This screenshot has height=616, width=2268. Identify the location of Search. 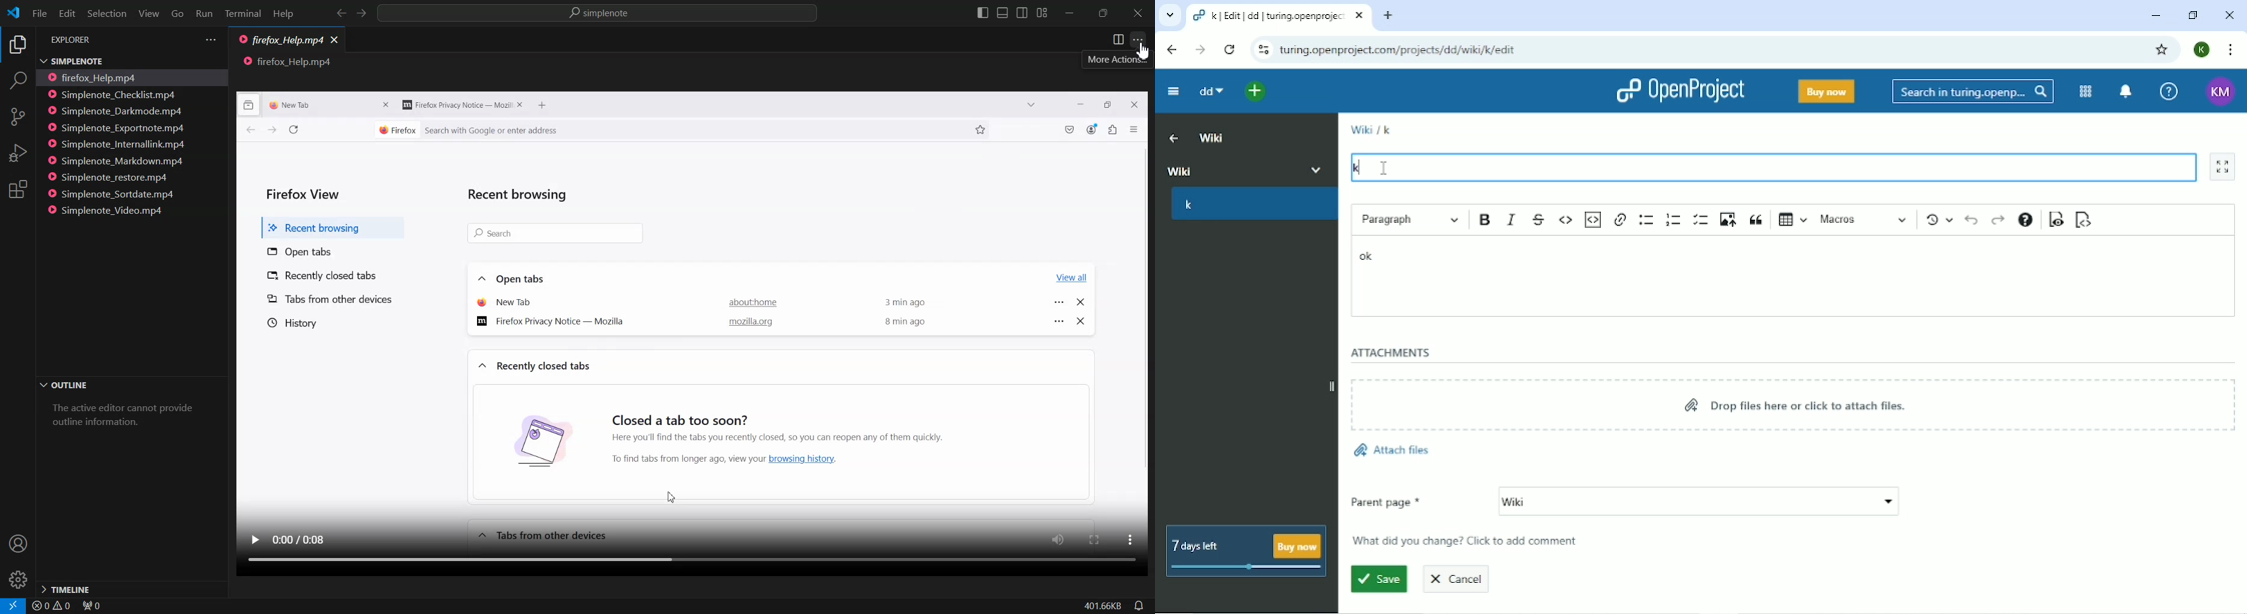
(1972, 91).